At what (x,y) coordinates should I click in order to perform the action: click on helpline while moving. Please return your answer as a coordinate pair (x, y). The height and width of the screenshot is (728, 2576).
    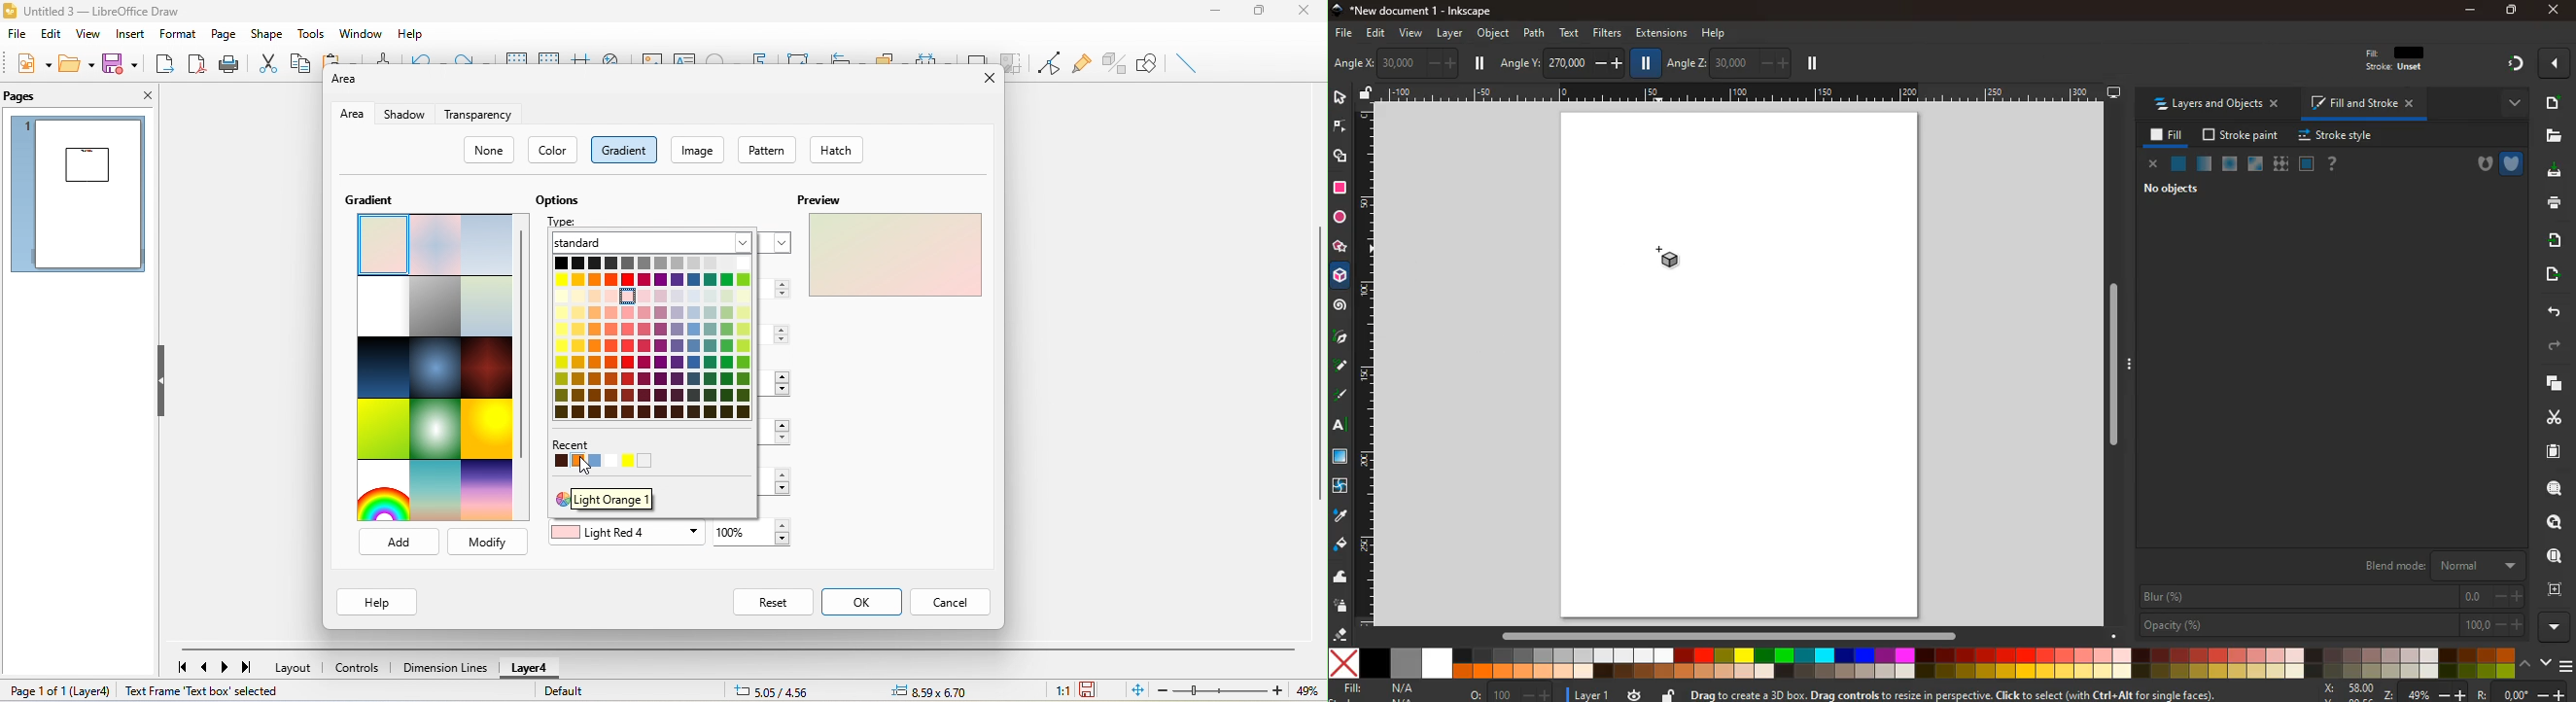
    Looking at the image, I should click on (582, 55).